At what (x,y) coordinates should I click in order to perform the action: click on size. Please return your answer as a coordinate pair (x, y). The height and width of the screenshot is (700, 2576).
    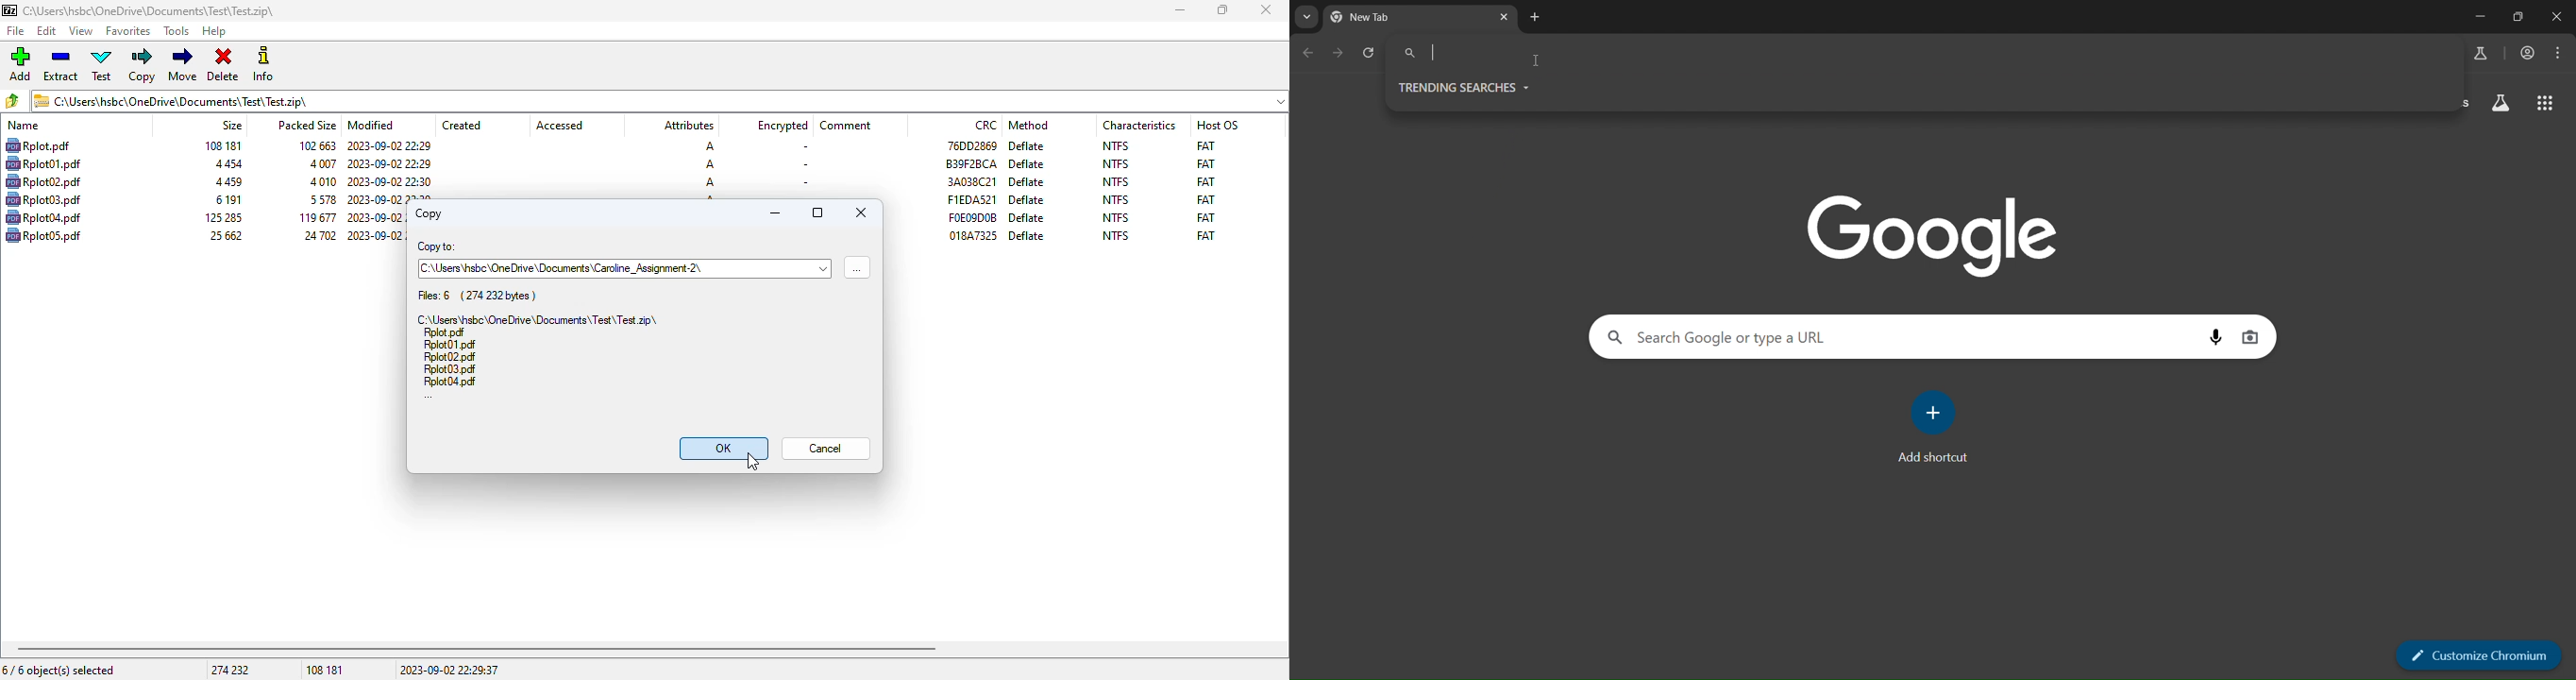
    Looking at the image, I should click on (221, 217).